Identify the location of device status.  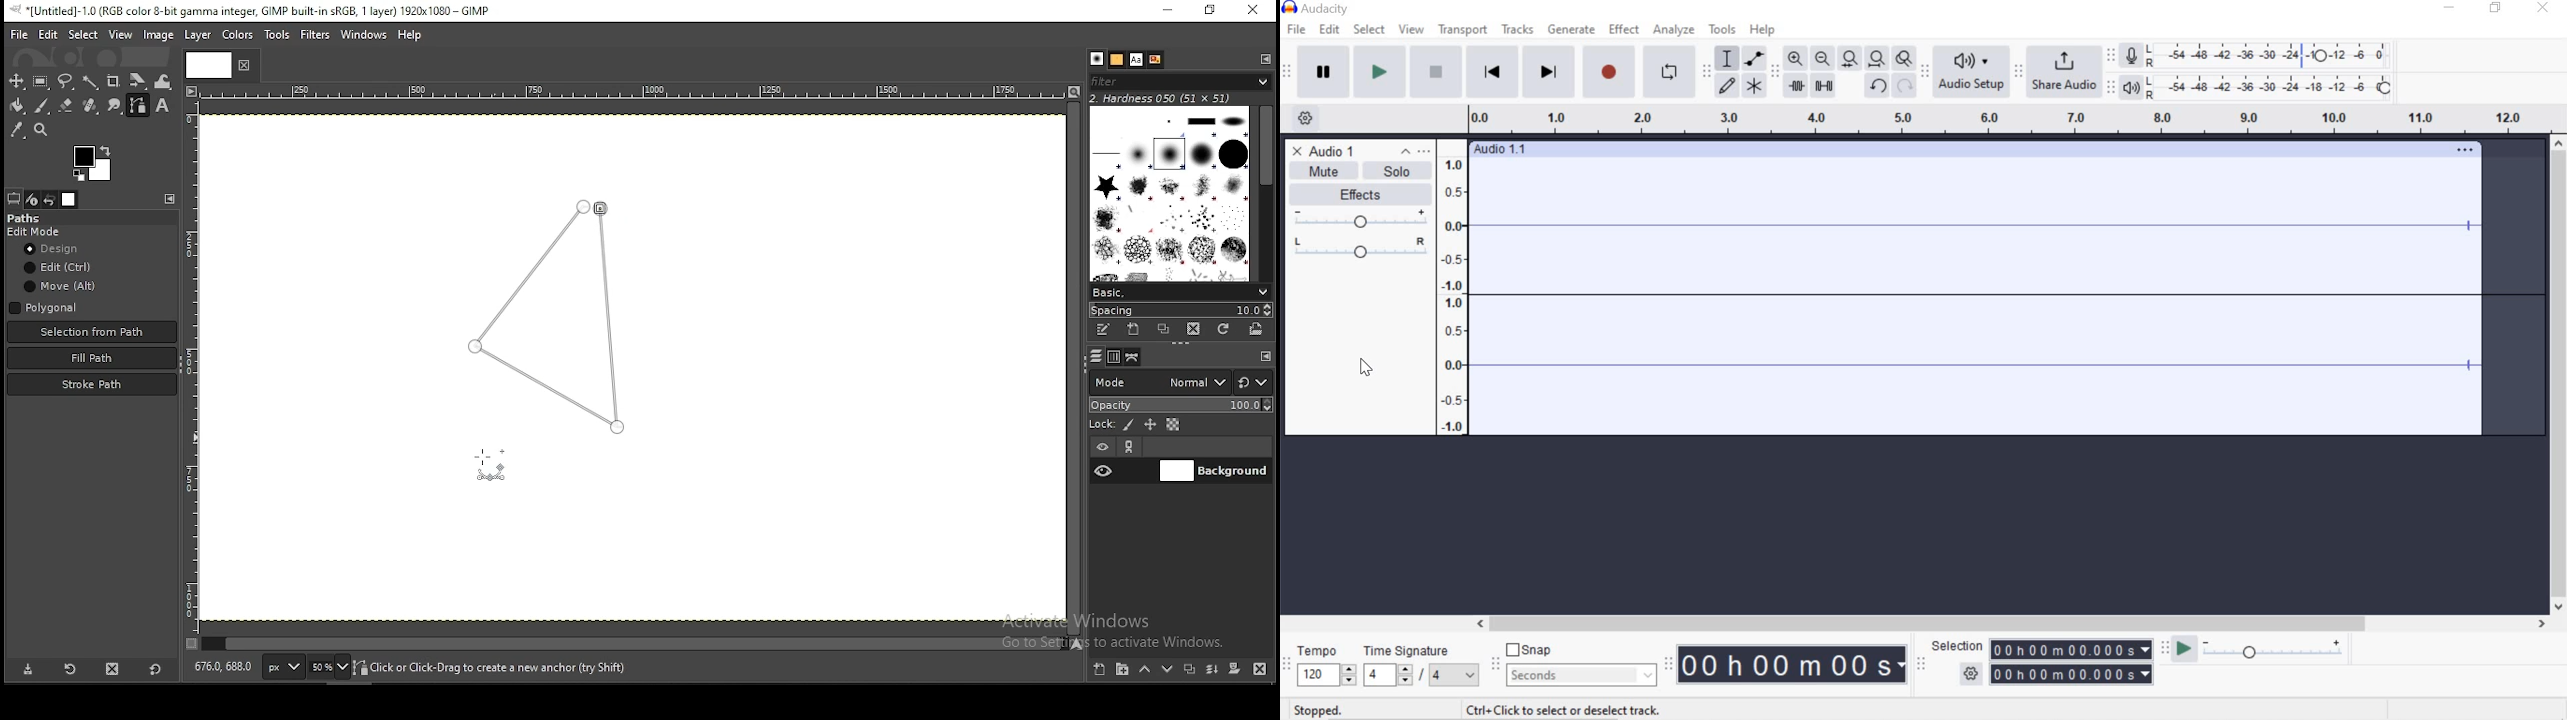
(32, 199).